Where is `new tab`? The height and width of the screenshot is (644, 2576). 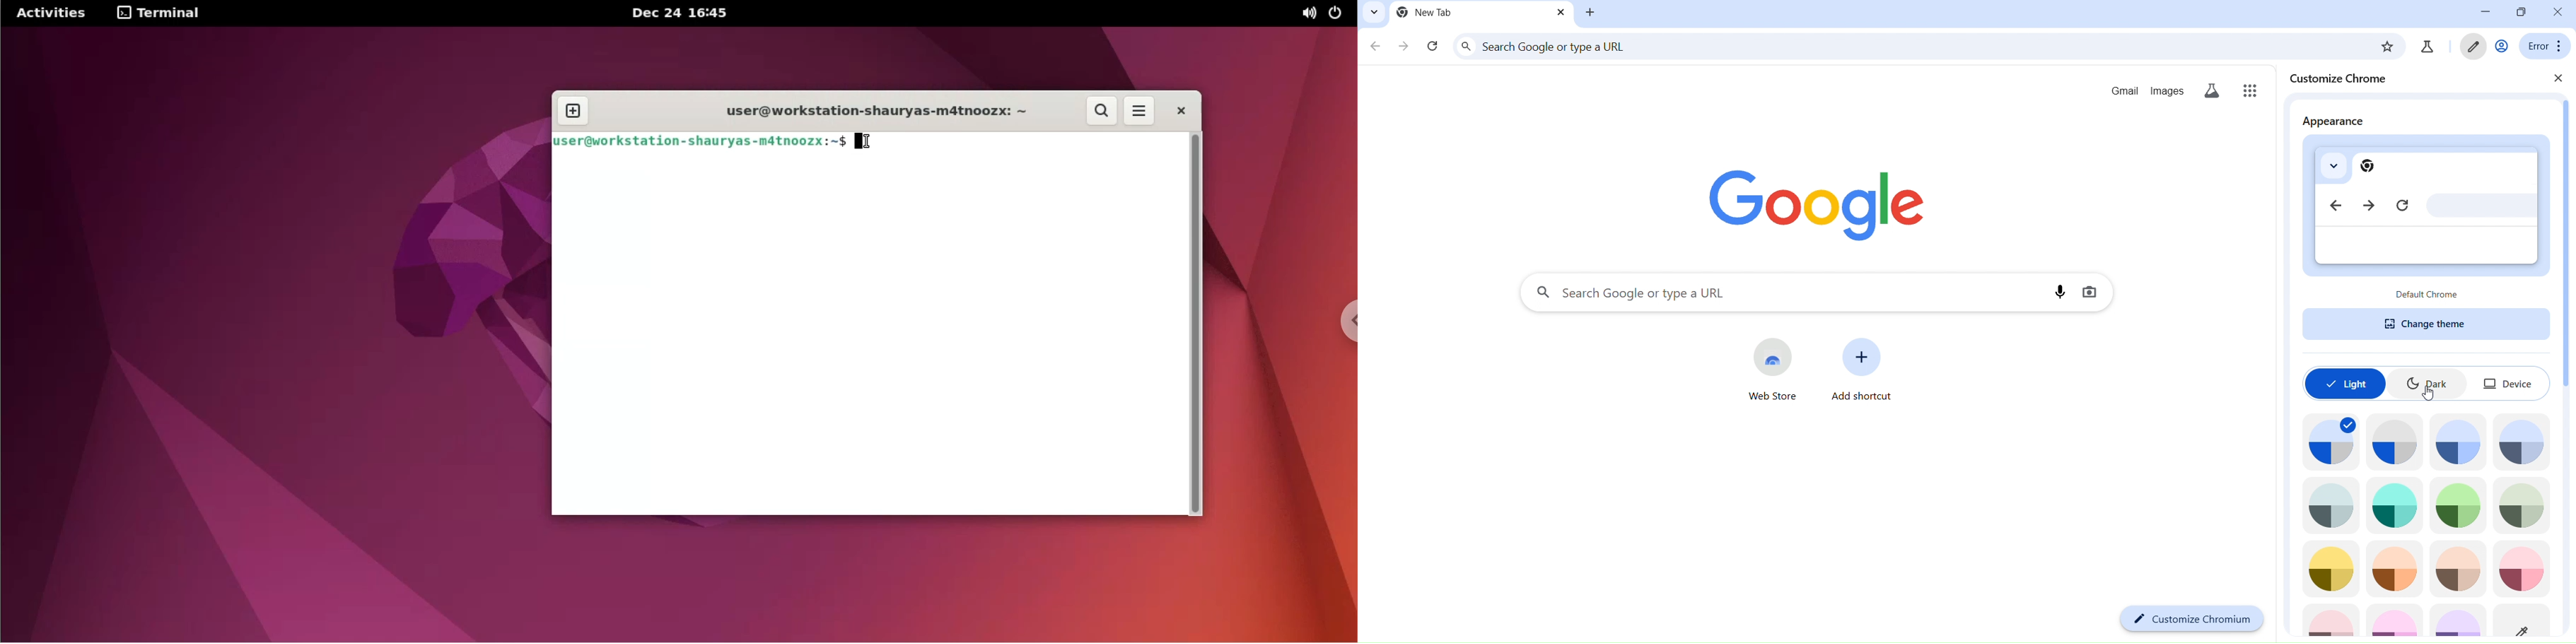 new tab is located at coordinates (1591, 12).